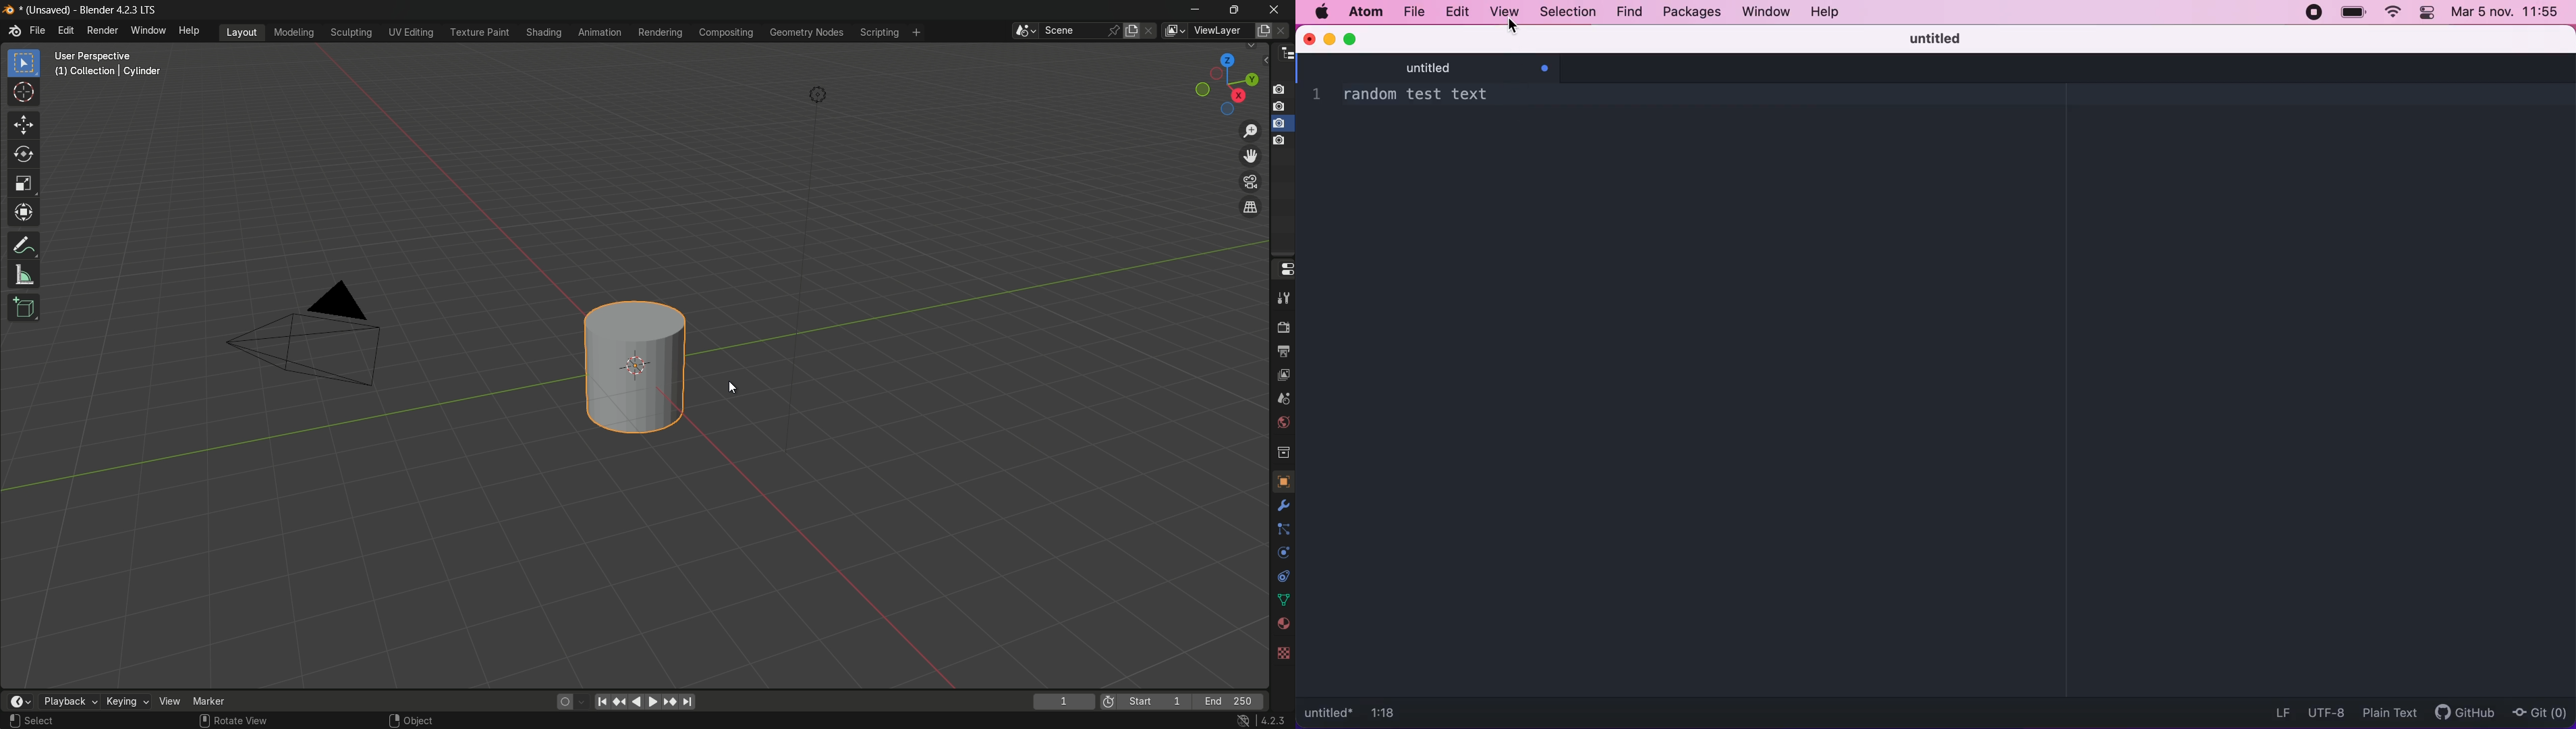 The height and width of the screenshot is (756, 2576). What do you see at coordinates (1310, 40) in the screenshot?
I see `close` at bounding box center [1310, 40].